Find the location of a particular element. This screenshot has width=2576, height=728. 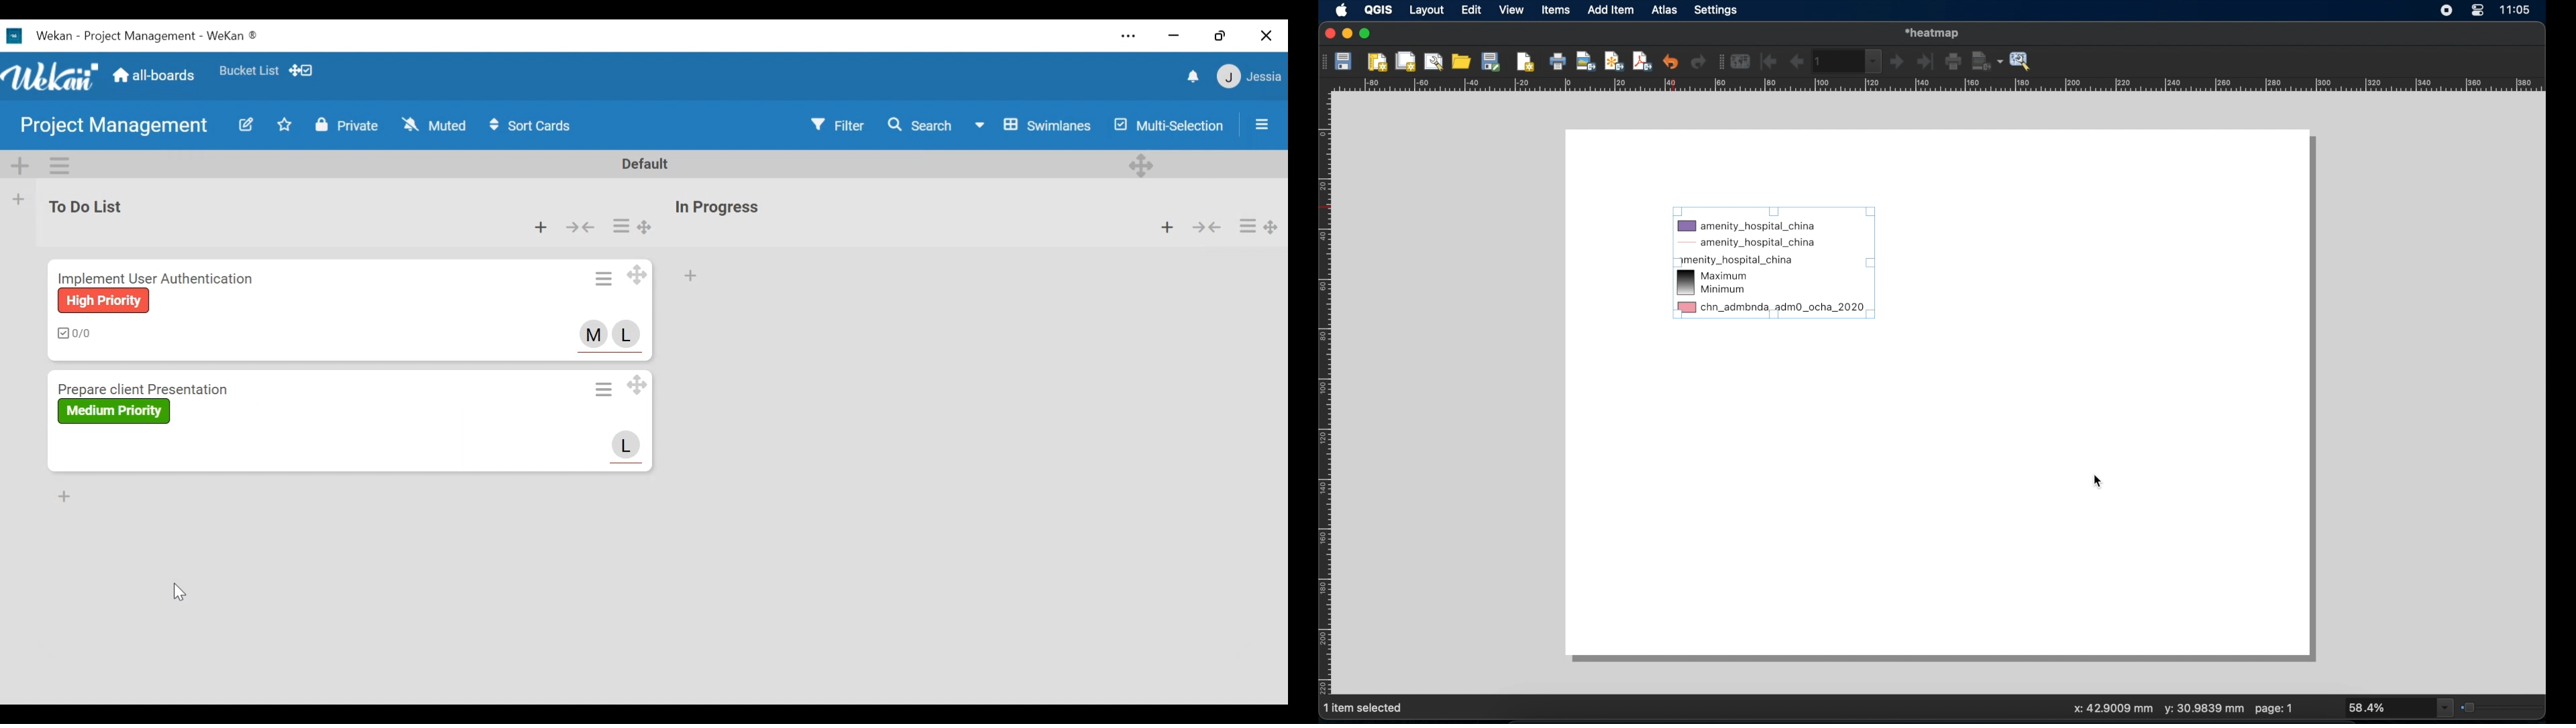

Card Title is located at coordinates (150, 389).